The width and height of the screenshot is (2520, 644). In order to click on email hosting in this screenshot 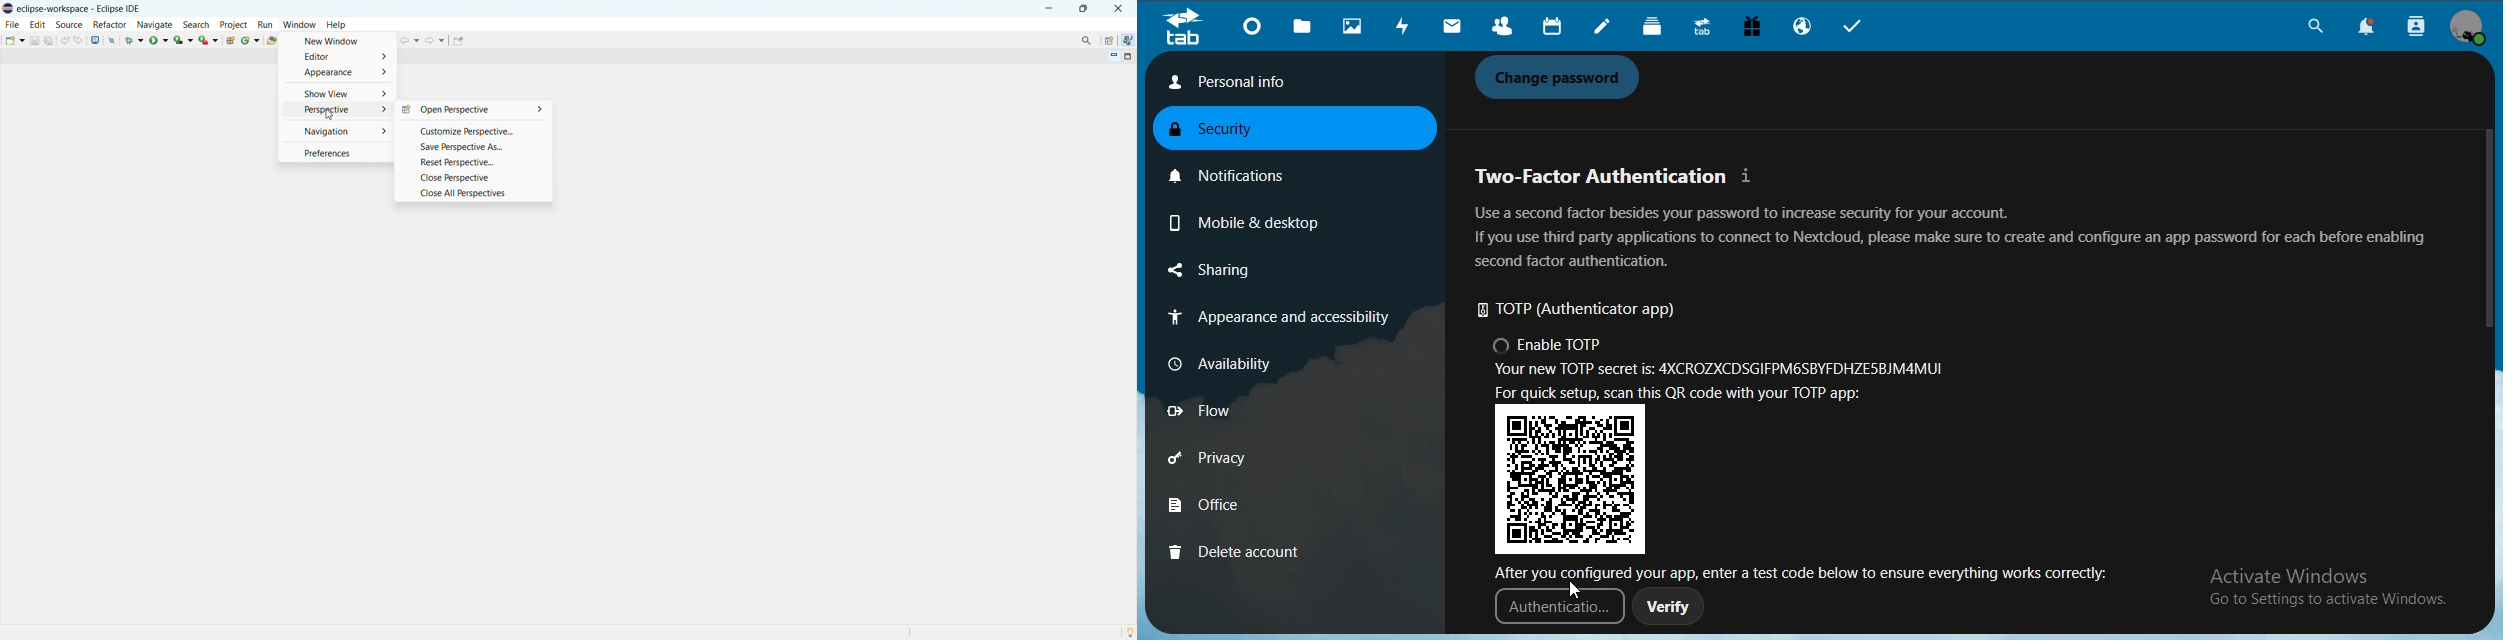, I will do `click(1805, 28)`.